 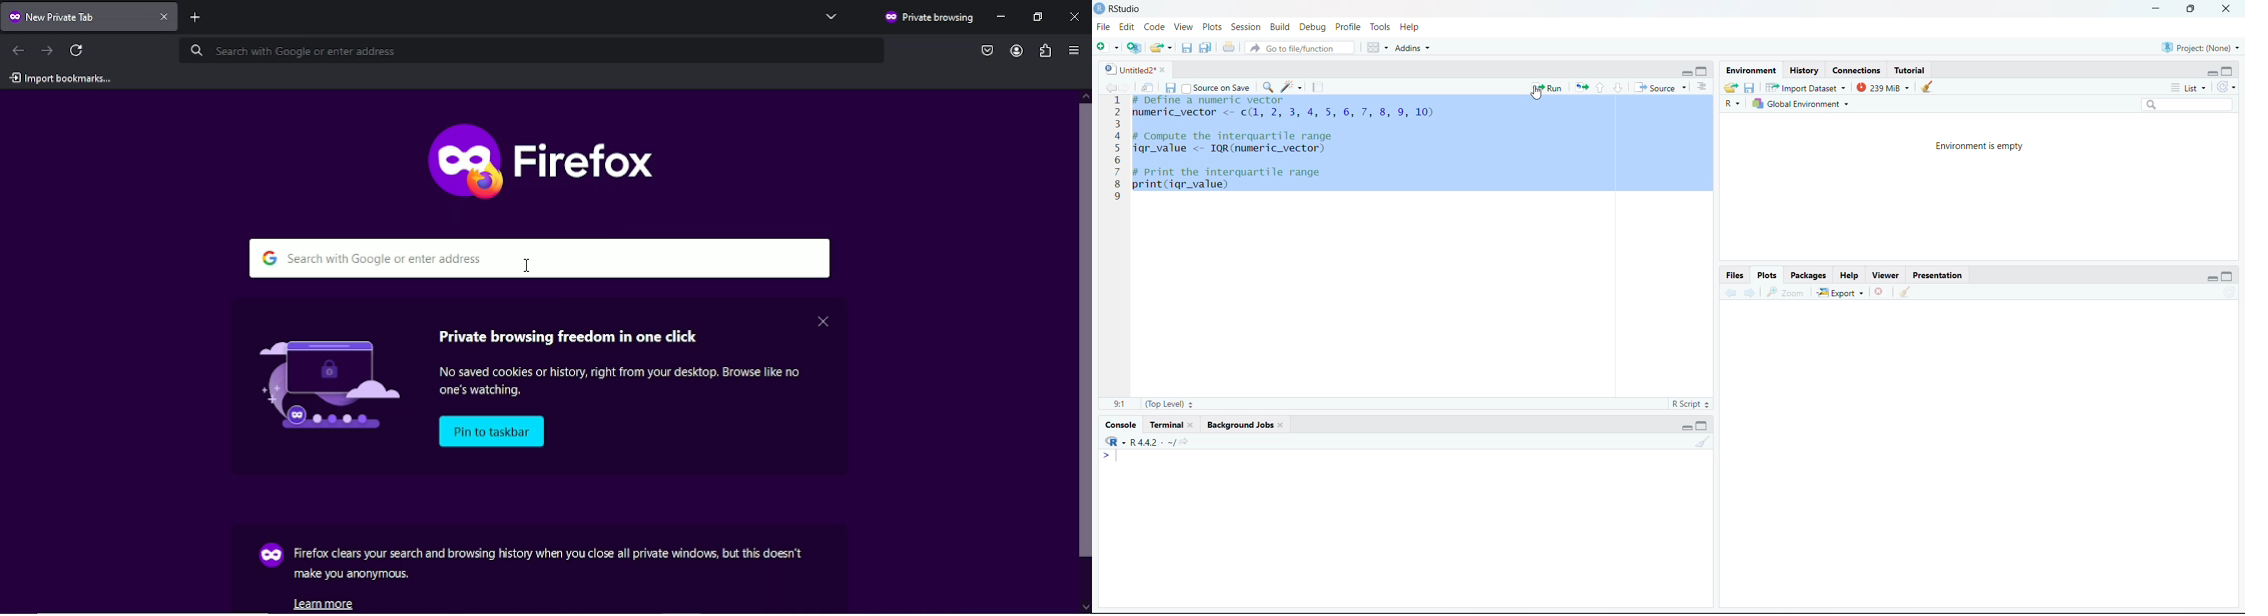 I want to click on Code, so click(x=1157, y=26).